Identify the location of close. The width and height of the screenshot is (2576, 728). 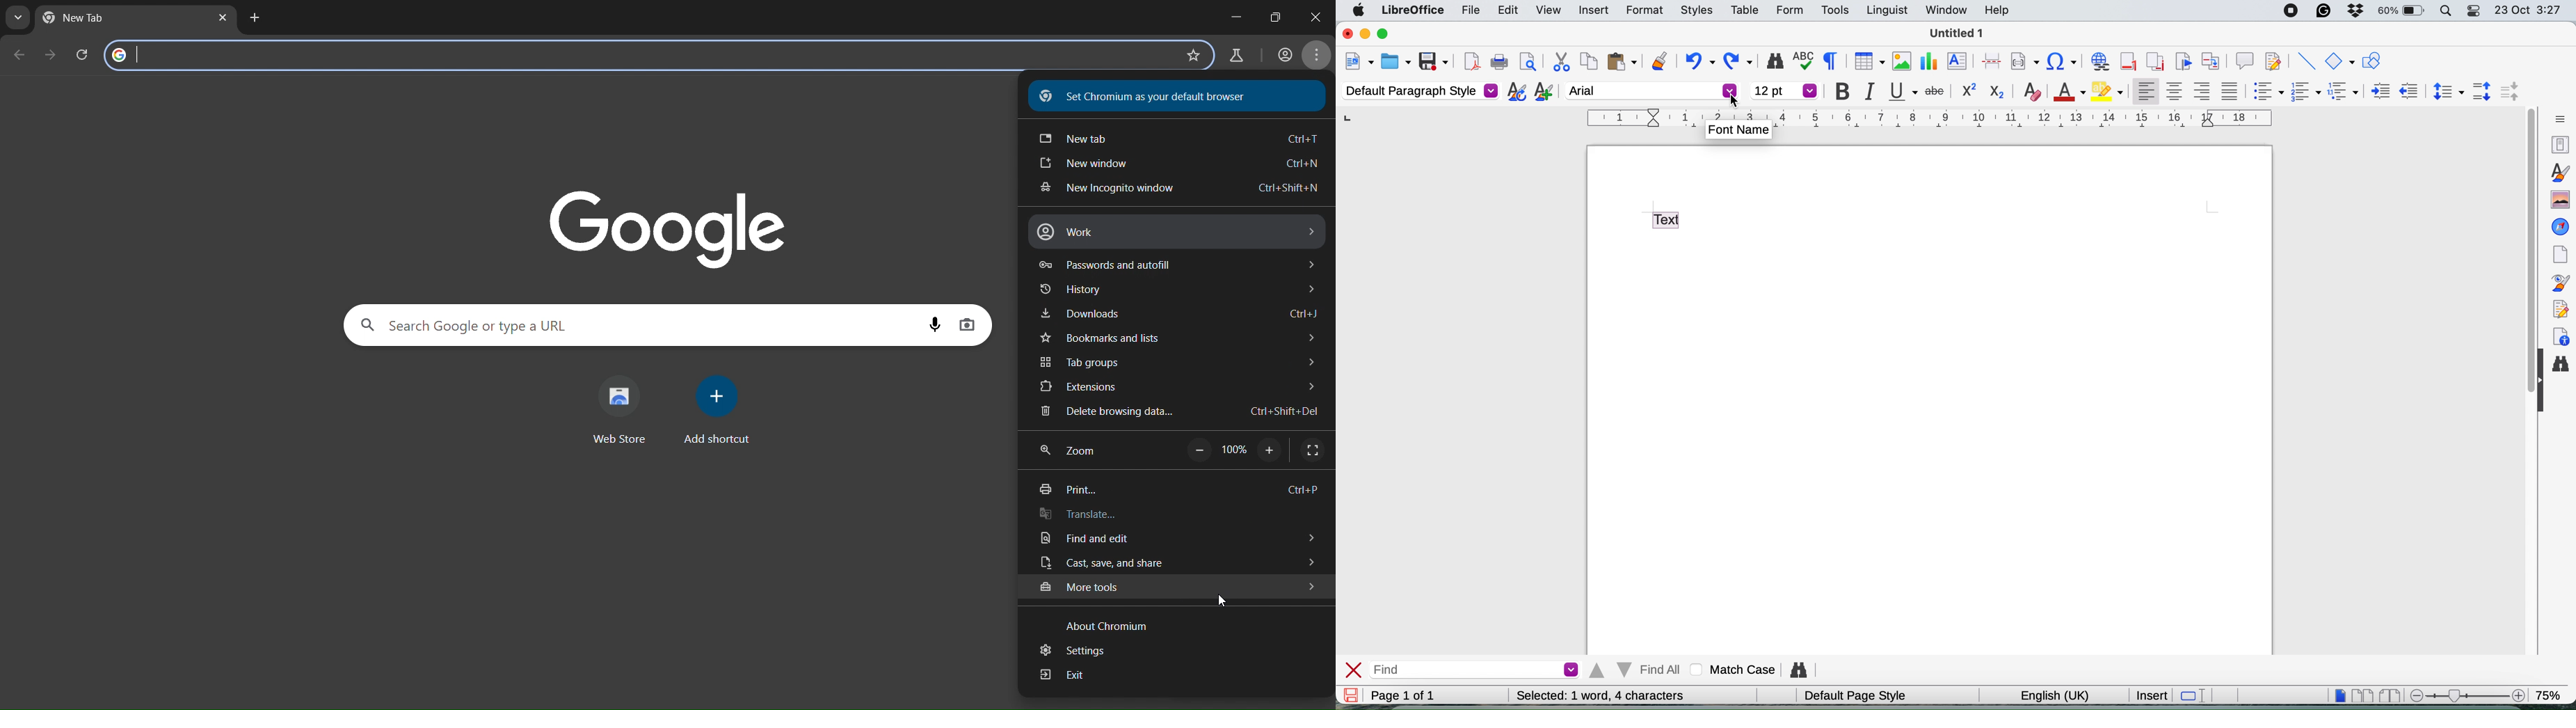
(1355, 669).